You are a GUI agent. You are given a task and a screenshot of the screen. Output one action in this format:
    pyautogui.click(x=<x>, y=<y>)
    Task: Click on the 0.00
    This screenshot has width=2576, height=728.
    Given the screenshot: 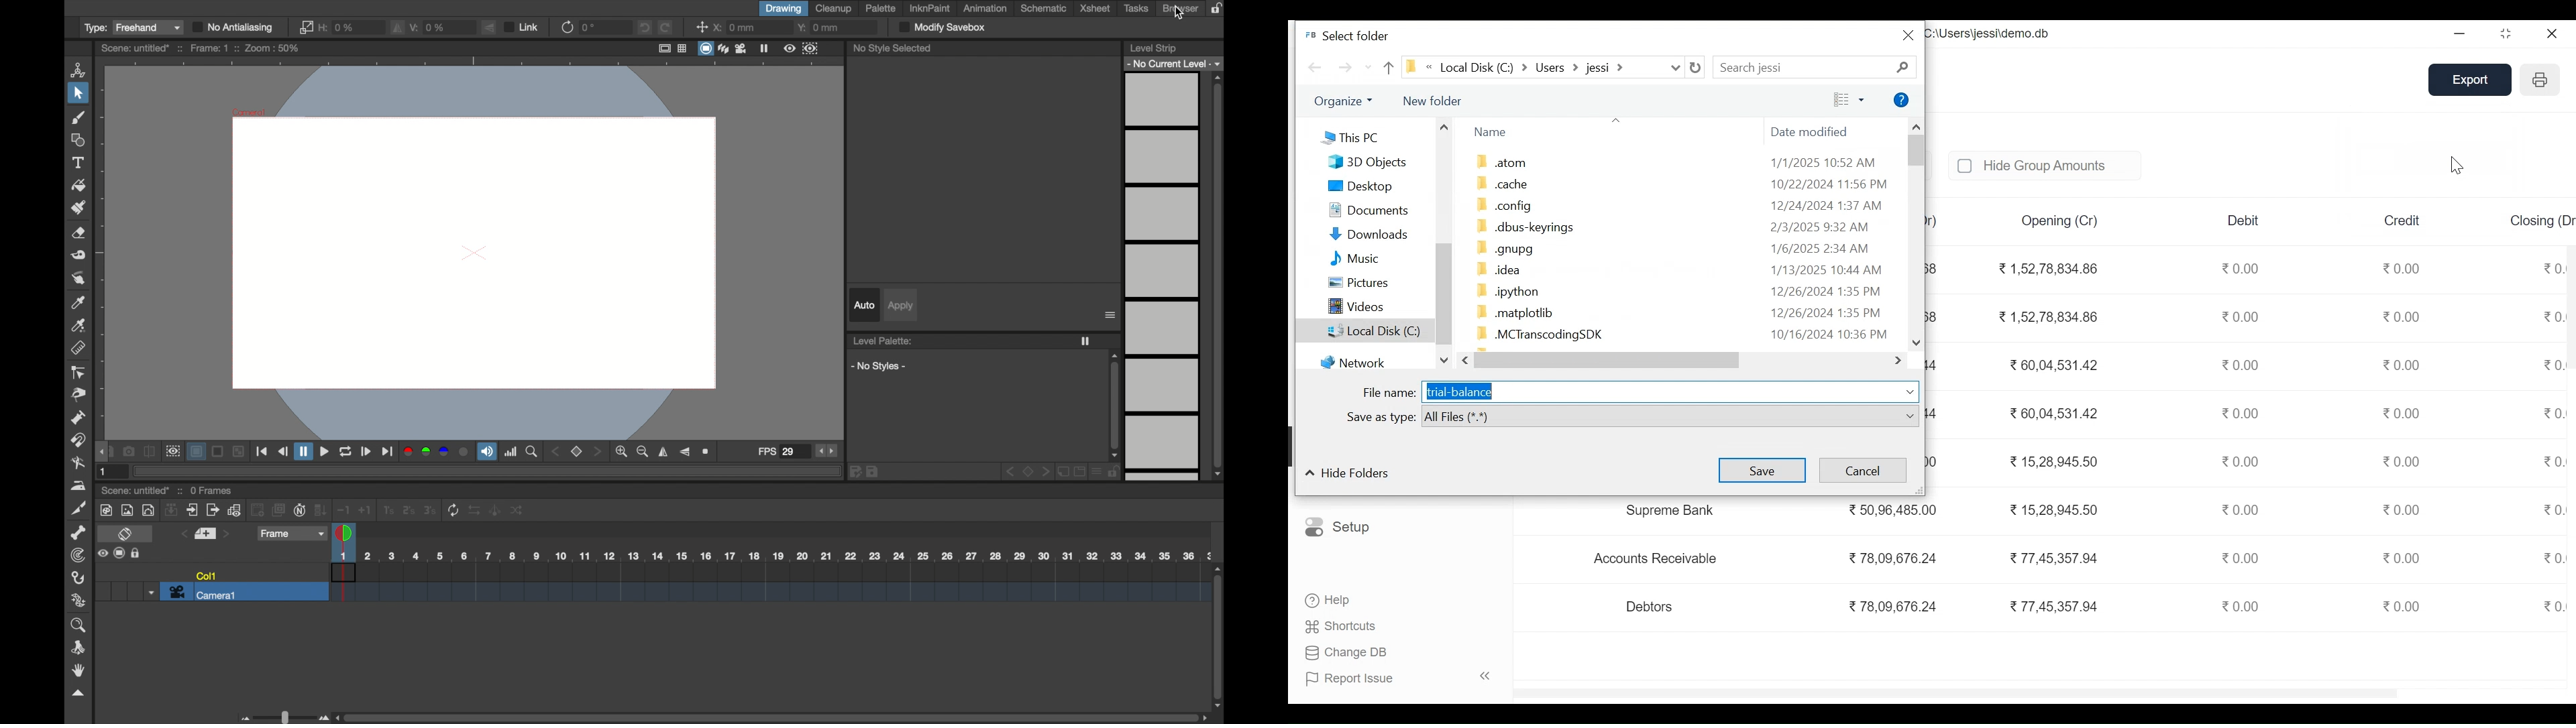 What is the action you would take?
    pyautogui.click(x=2551, y=463)
    